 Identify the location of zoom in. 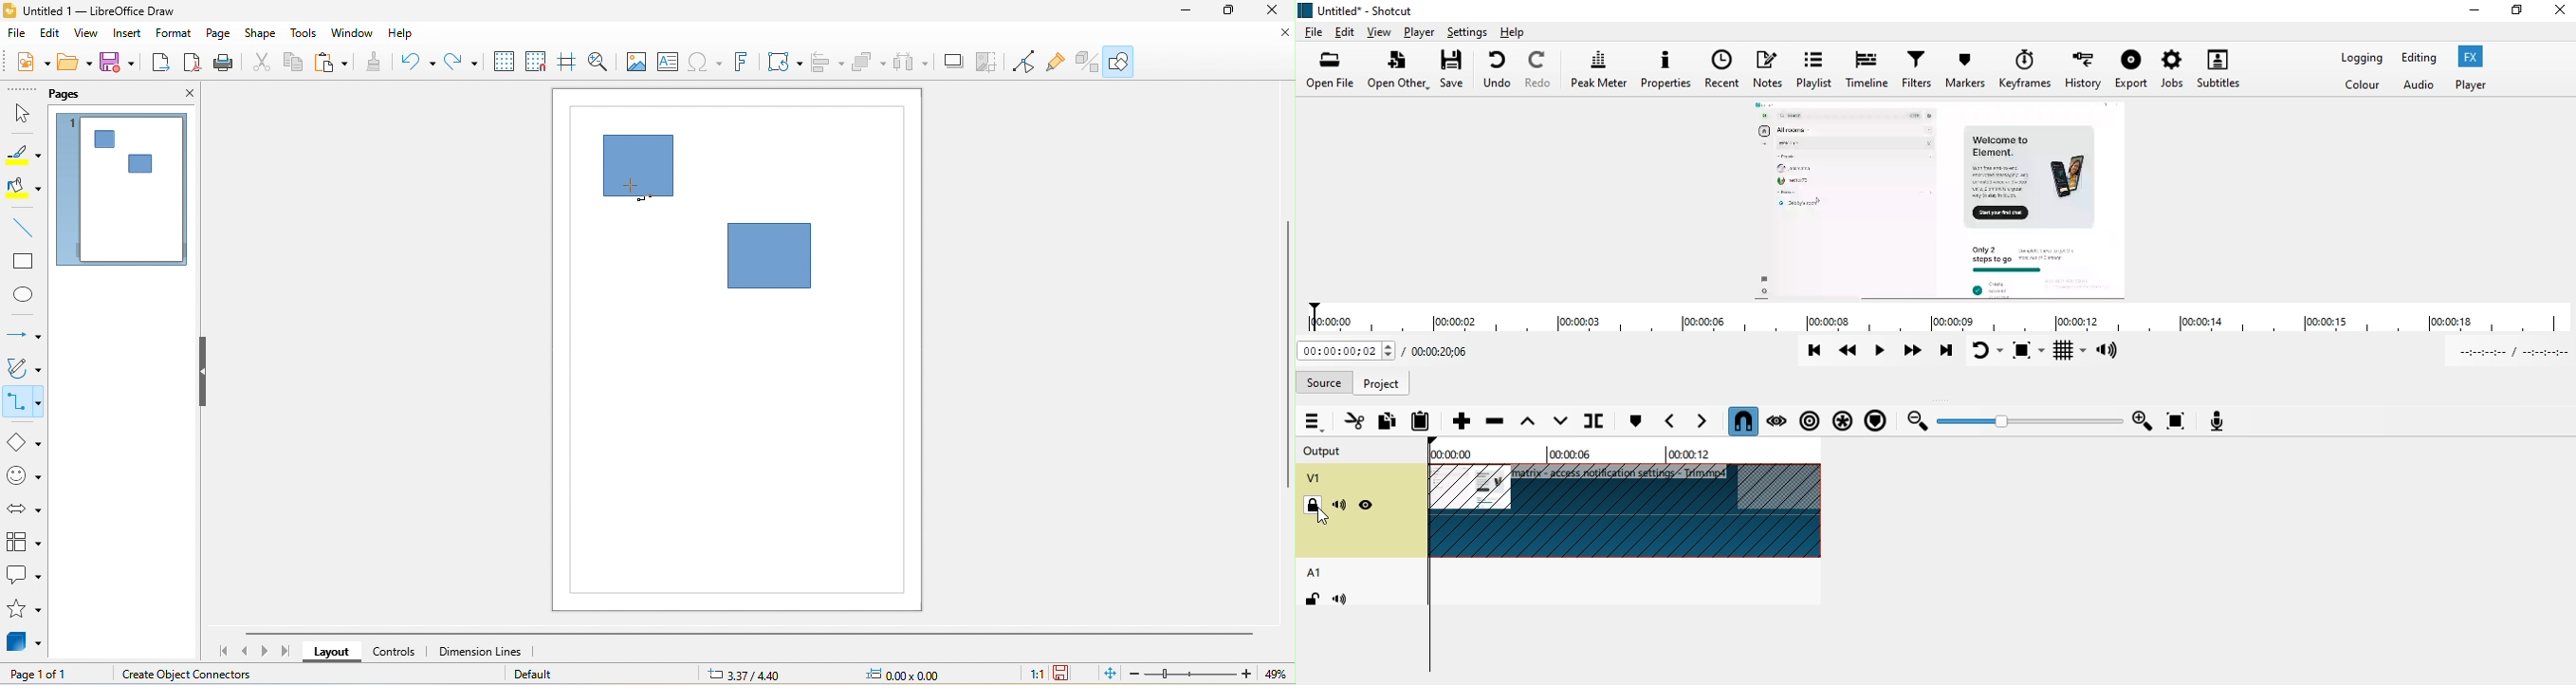
(2144, 421).